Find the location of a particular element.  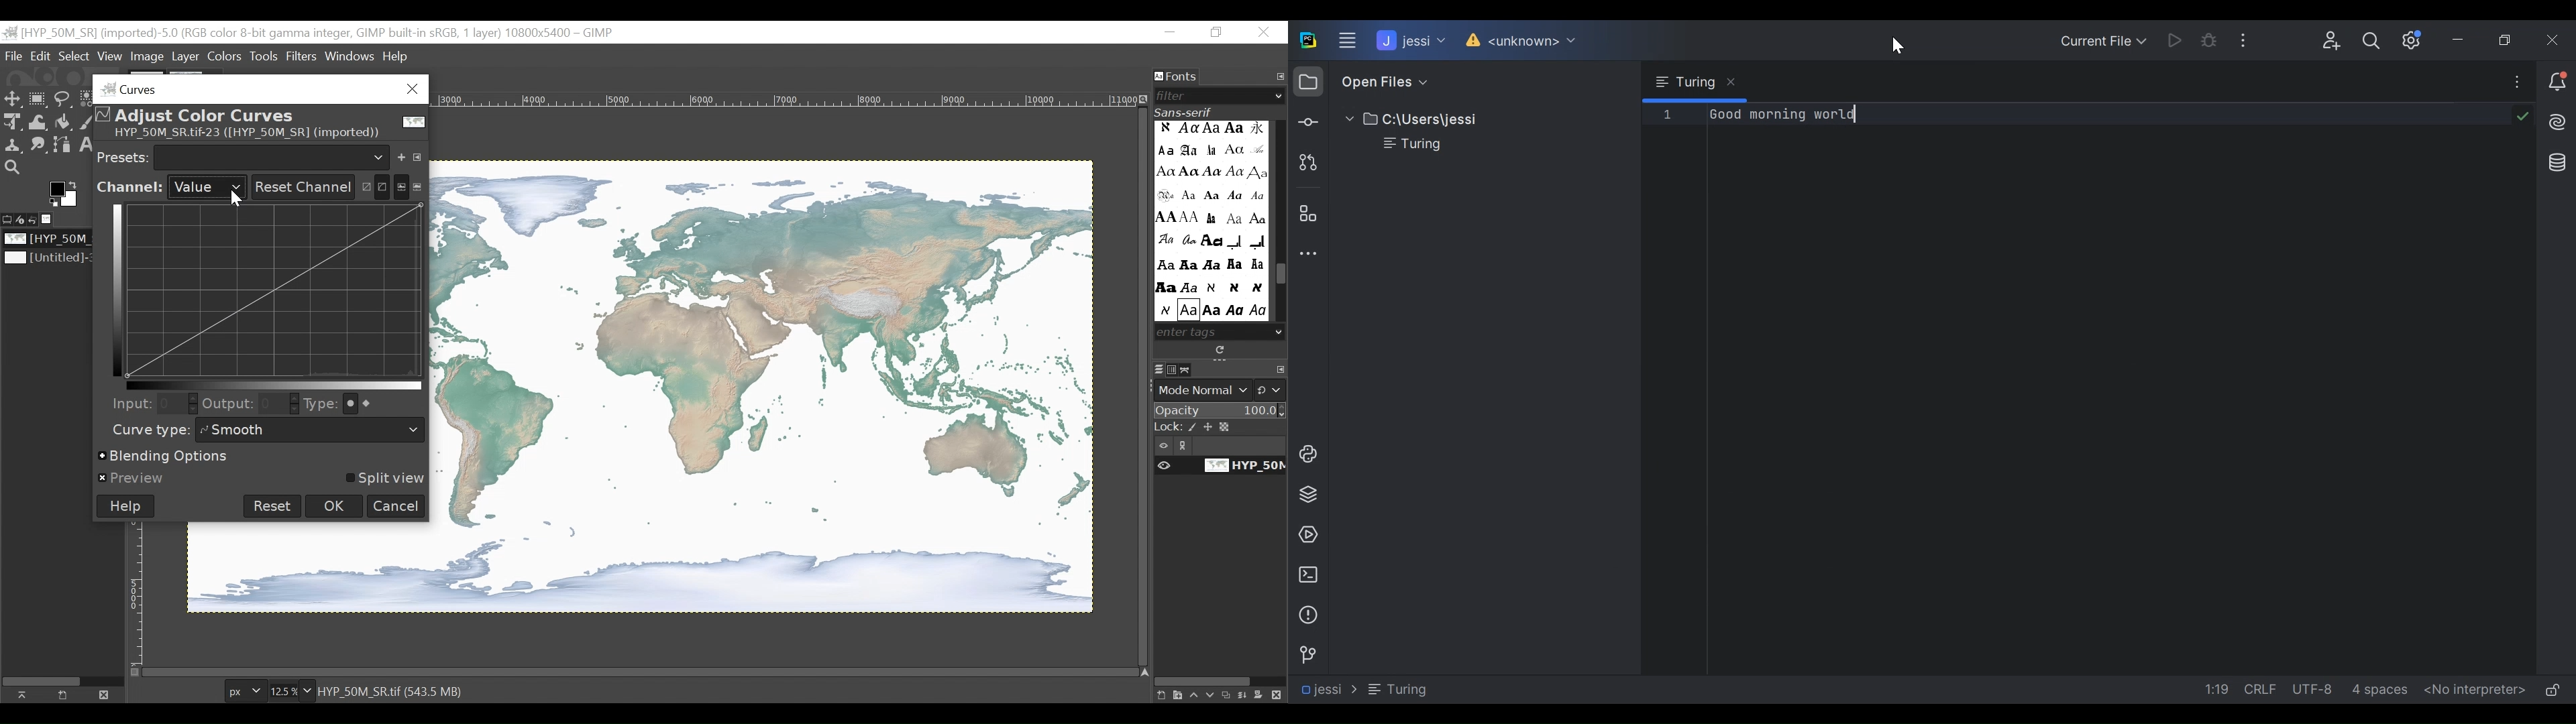

Rectangle Select tool is located at coordinates (38, 100).